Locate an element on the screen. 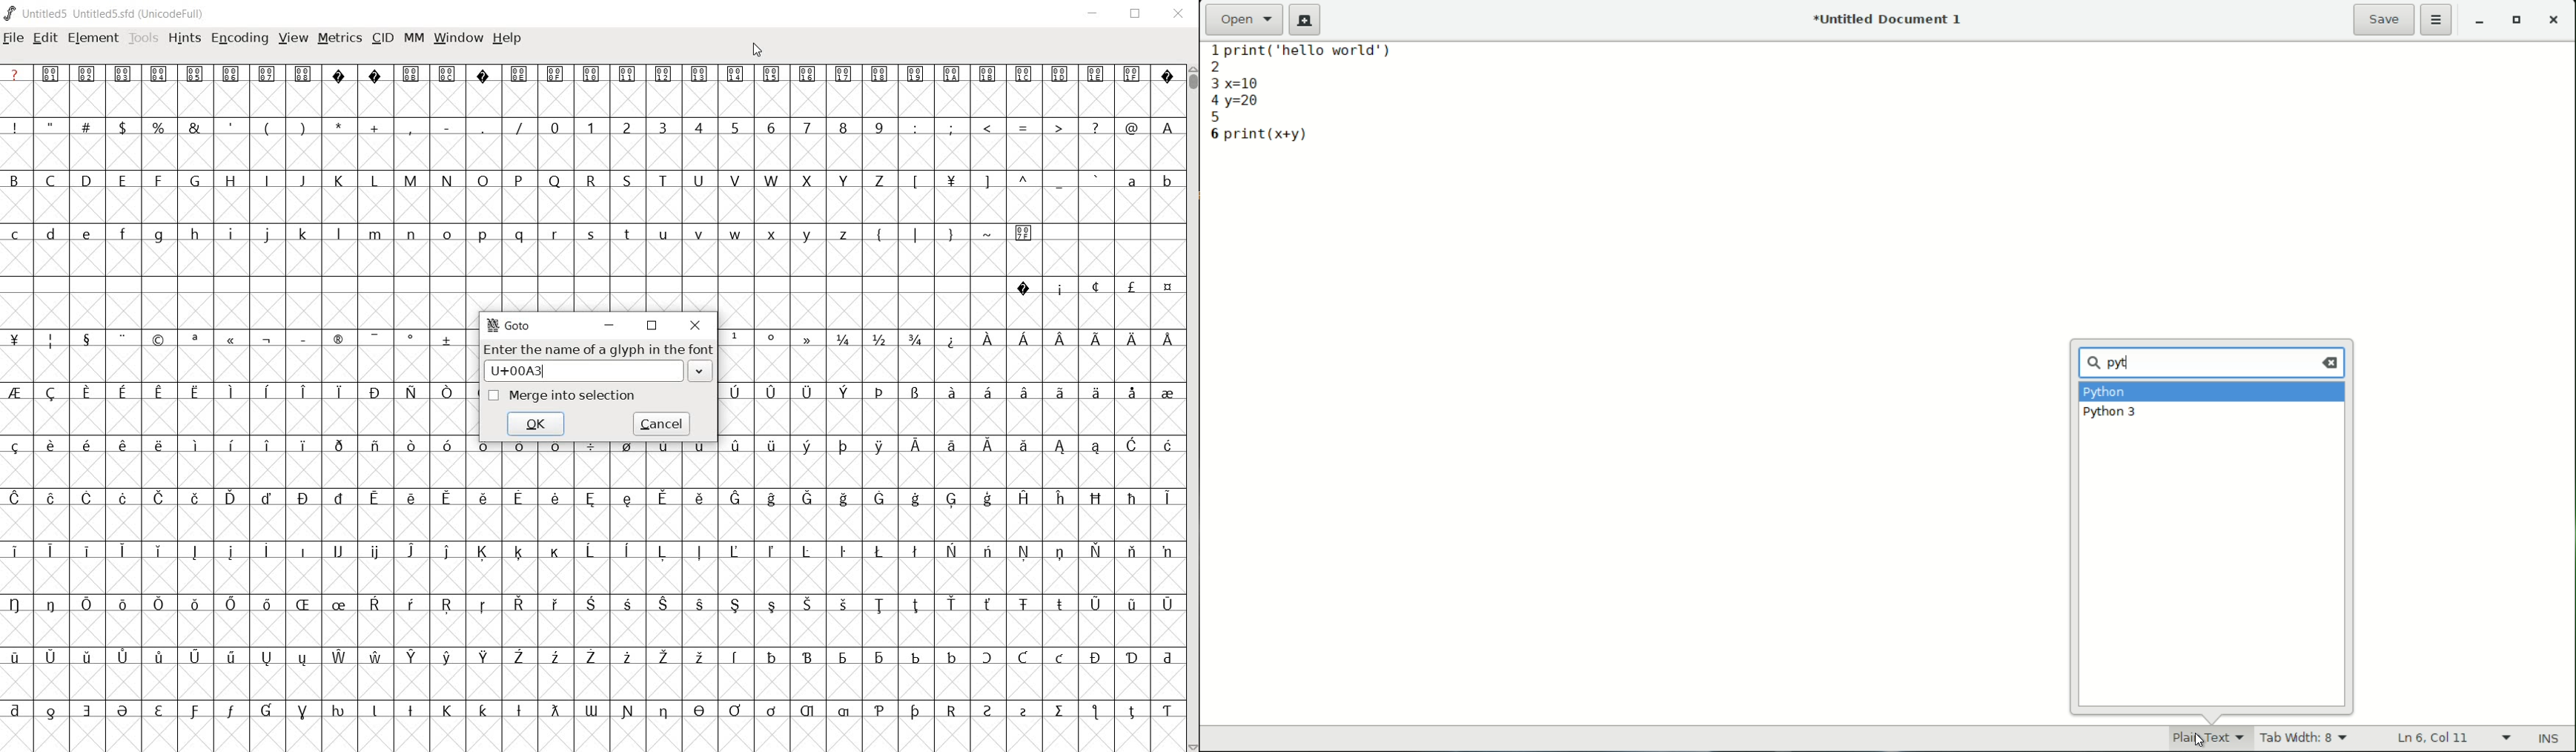 The image size is (2576, 756). A is located at coordinates (1166, 127).